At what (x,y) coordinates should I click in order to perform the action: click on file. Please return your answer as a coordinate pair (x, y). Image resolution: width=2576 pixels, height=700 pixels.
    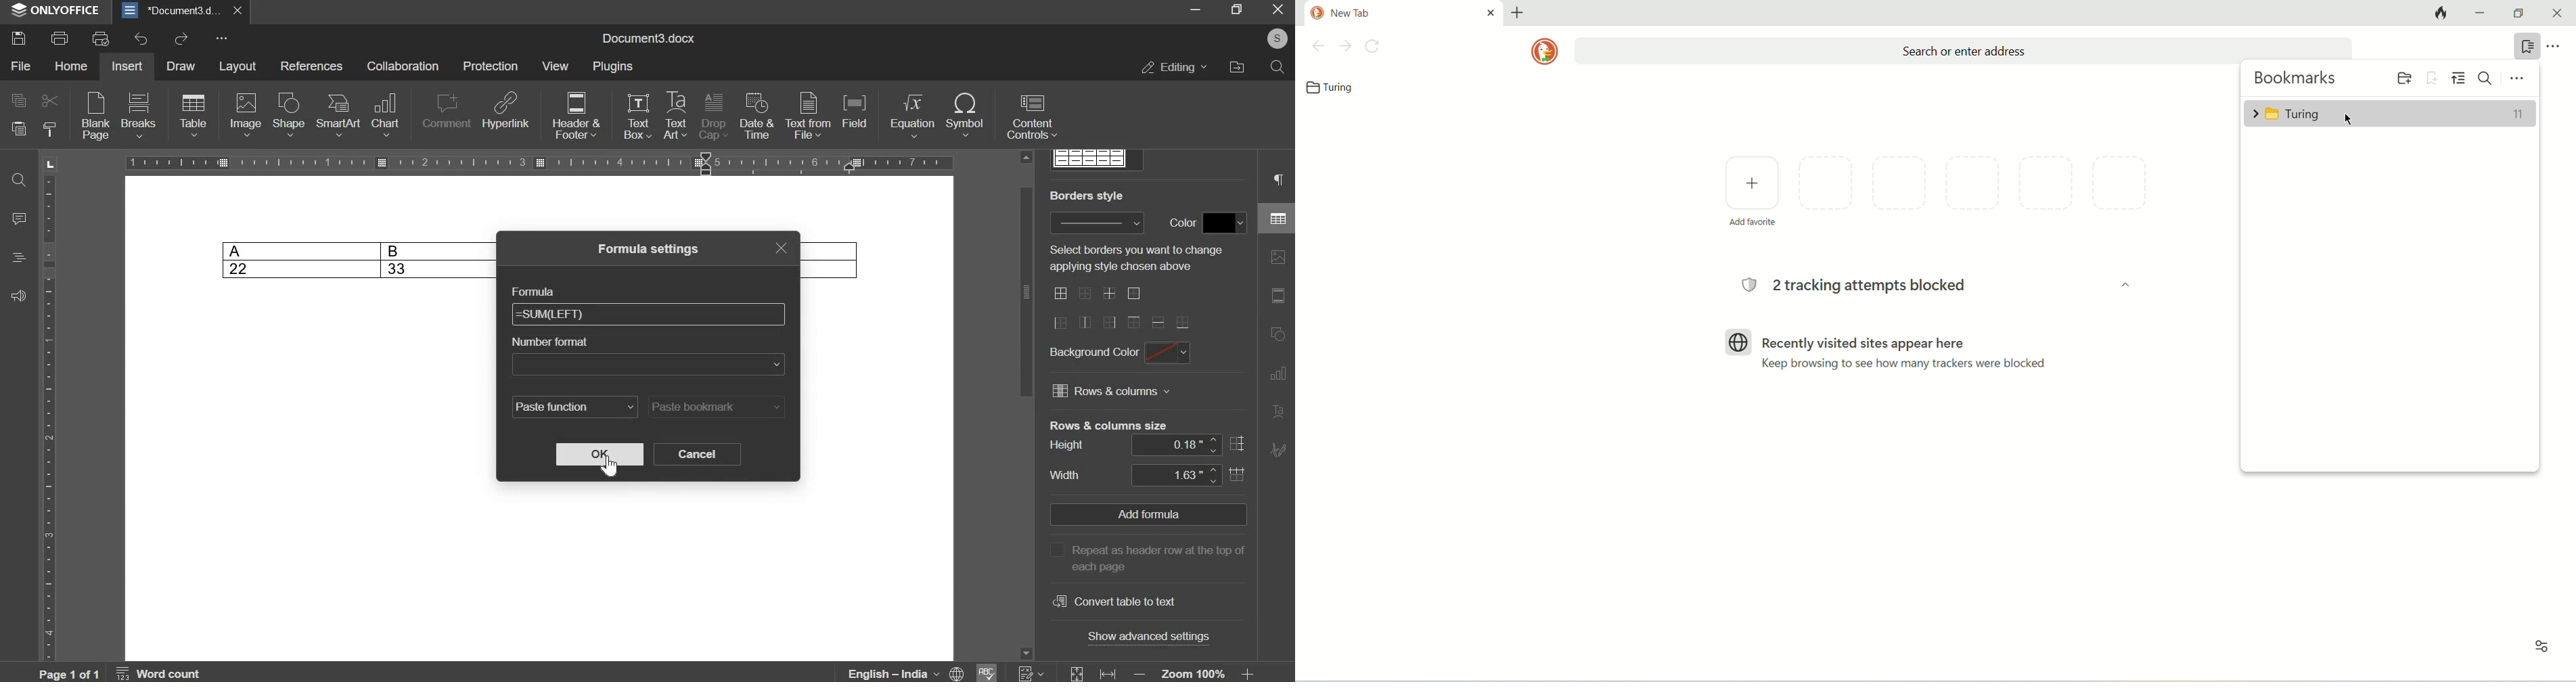
    Looking at the image, I should click on (20, 66).